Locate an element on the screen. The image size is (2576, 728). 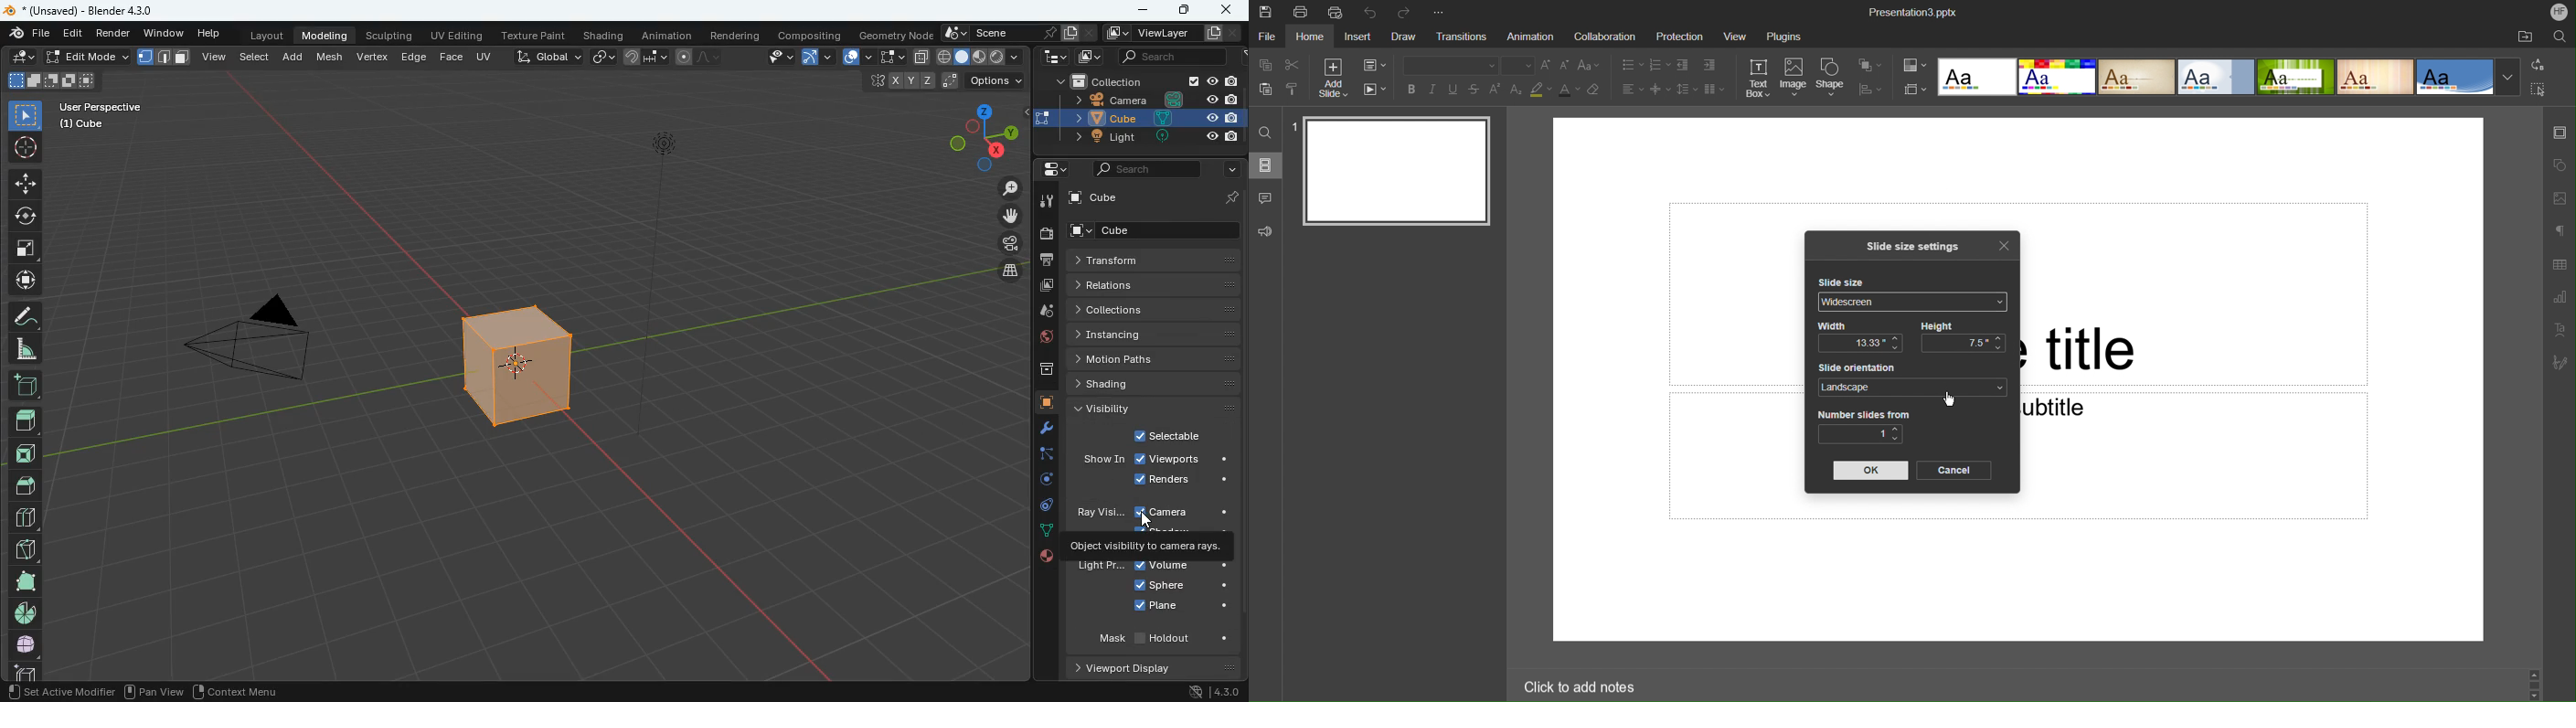
Text Art is located at coordinates (2560, 330).